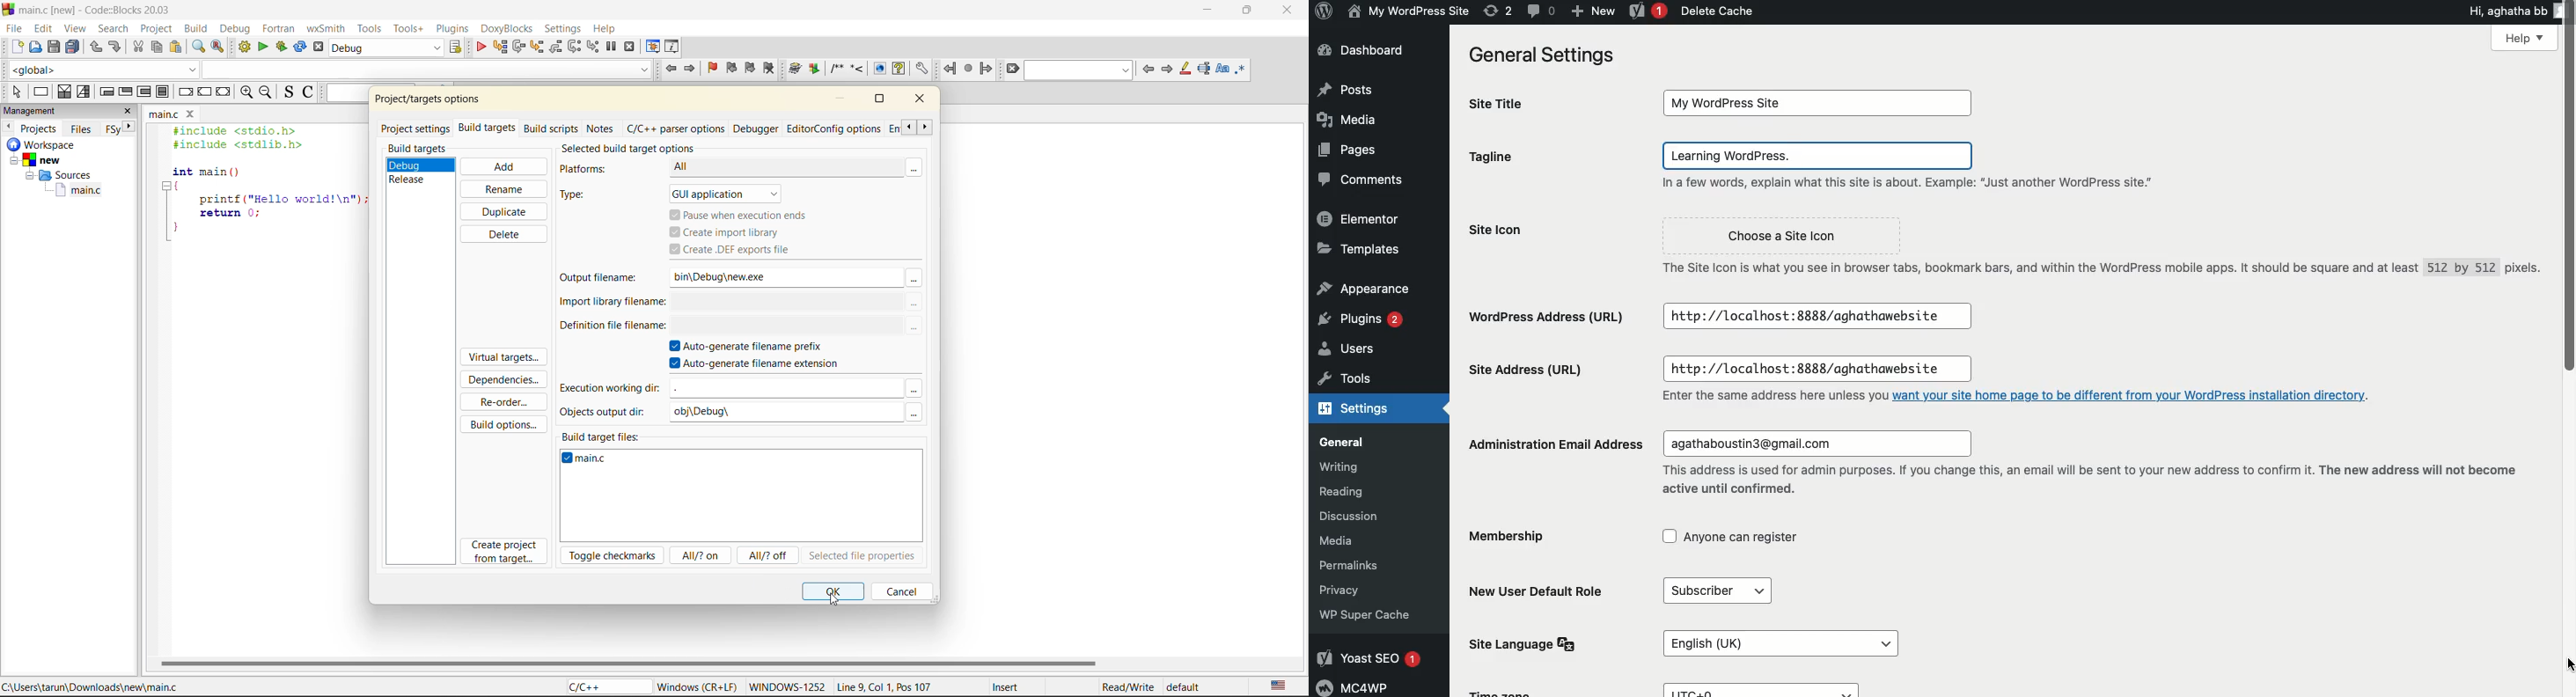 The width and height of the screenshot is (2576, 700). Describe the element at coordinates (309, 93) in the screenshot. I see `toggle comments` at that location.